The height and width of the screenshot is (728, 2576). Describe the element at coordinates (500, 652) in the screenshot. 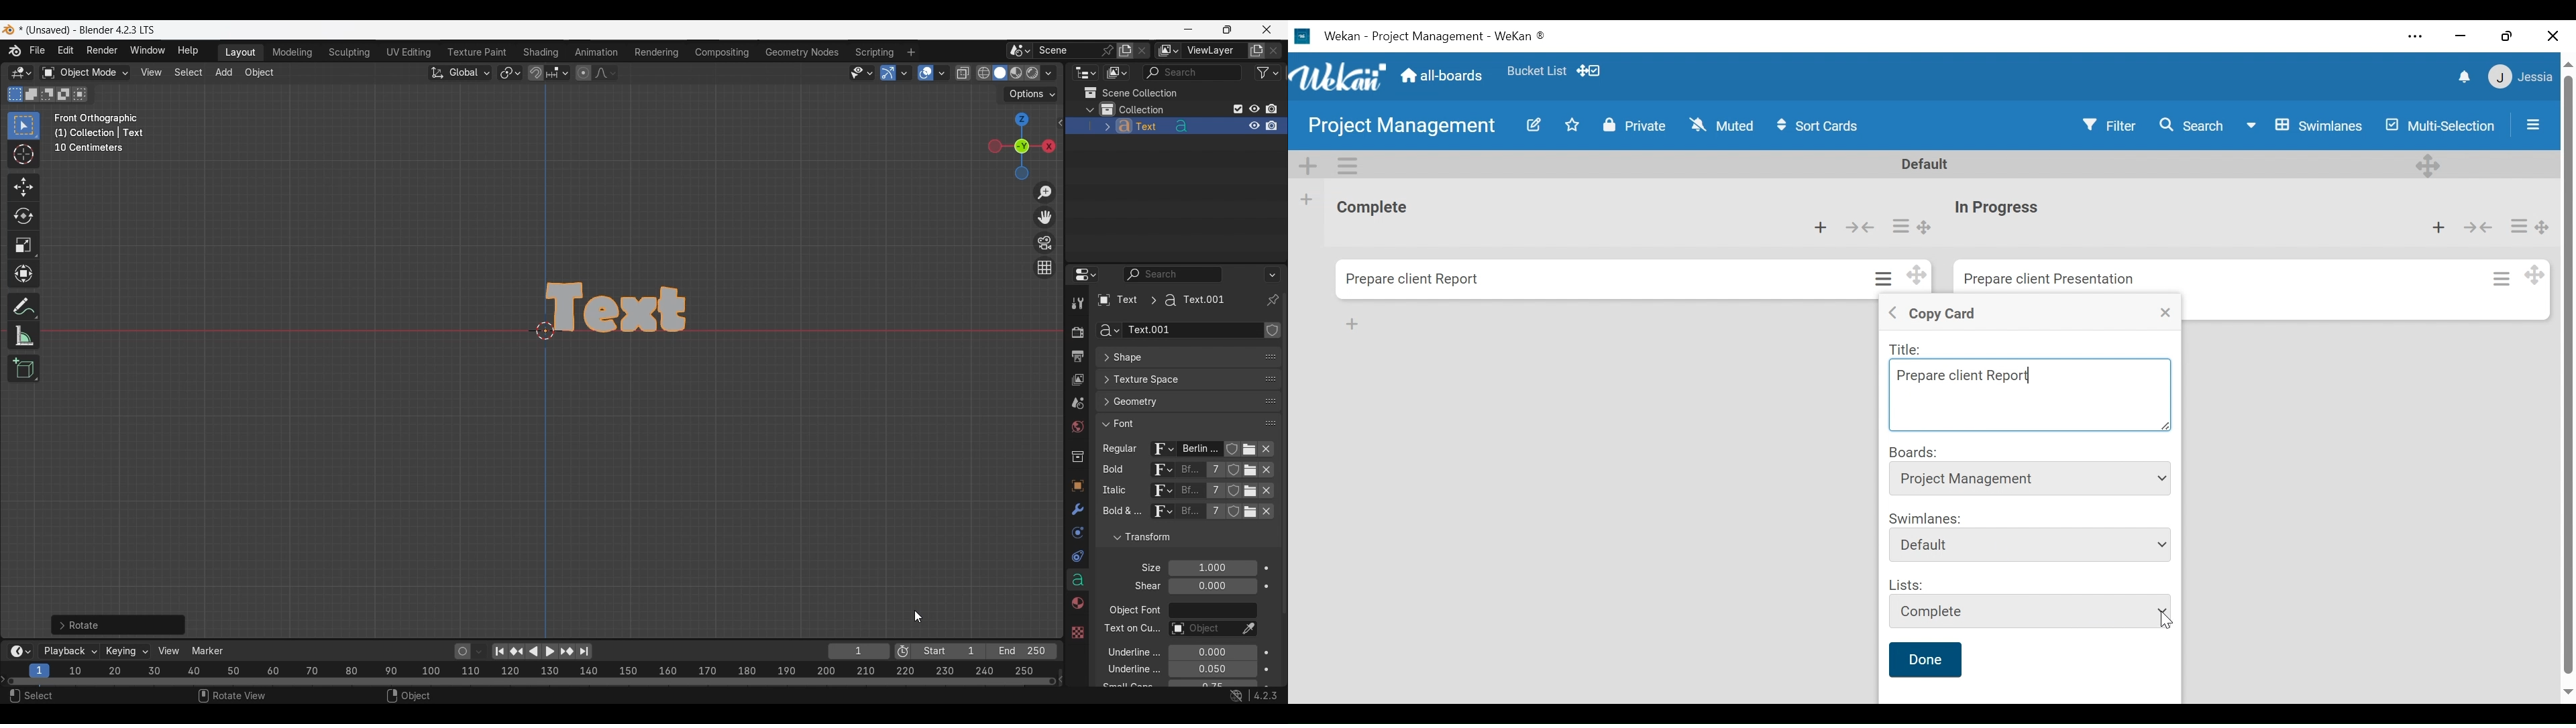

I see `Jump to endpoint` at that location.